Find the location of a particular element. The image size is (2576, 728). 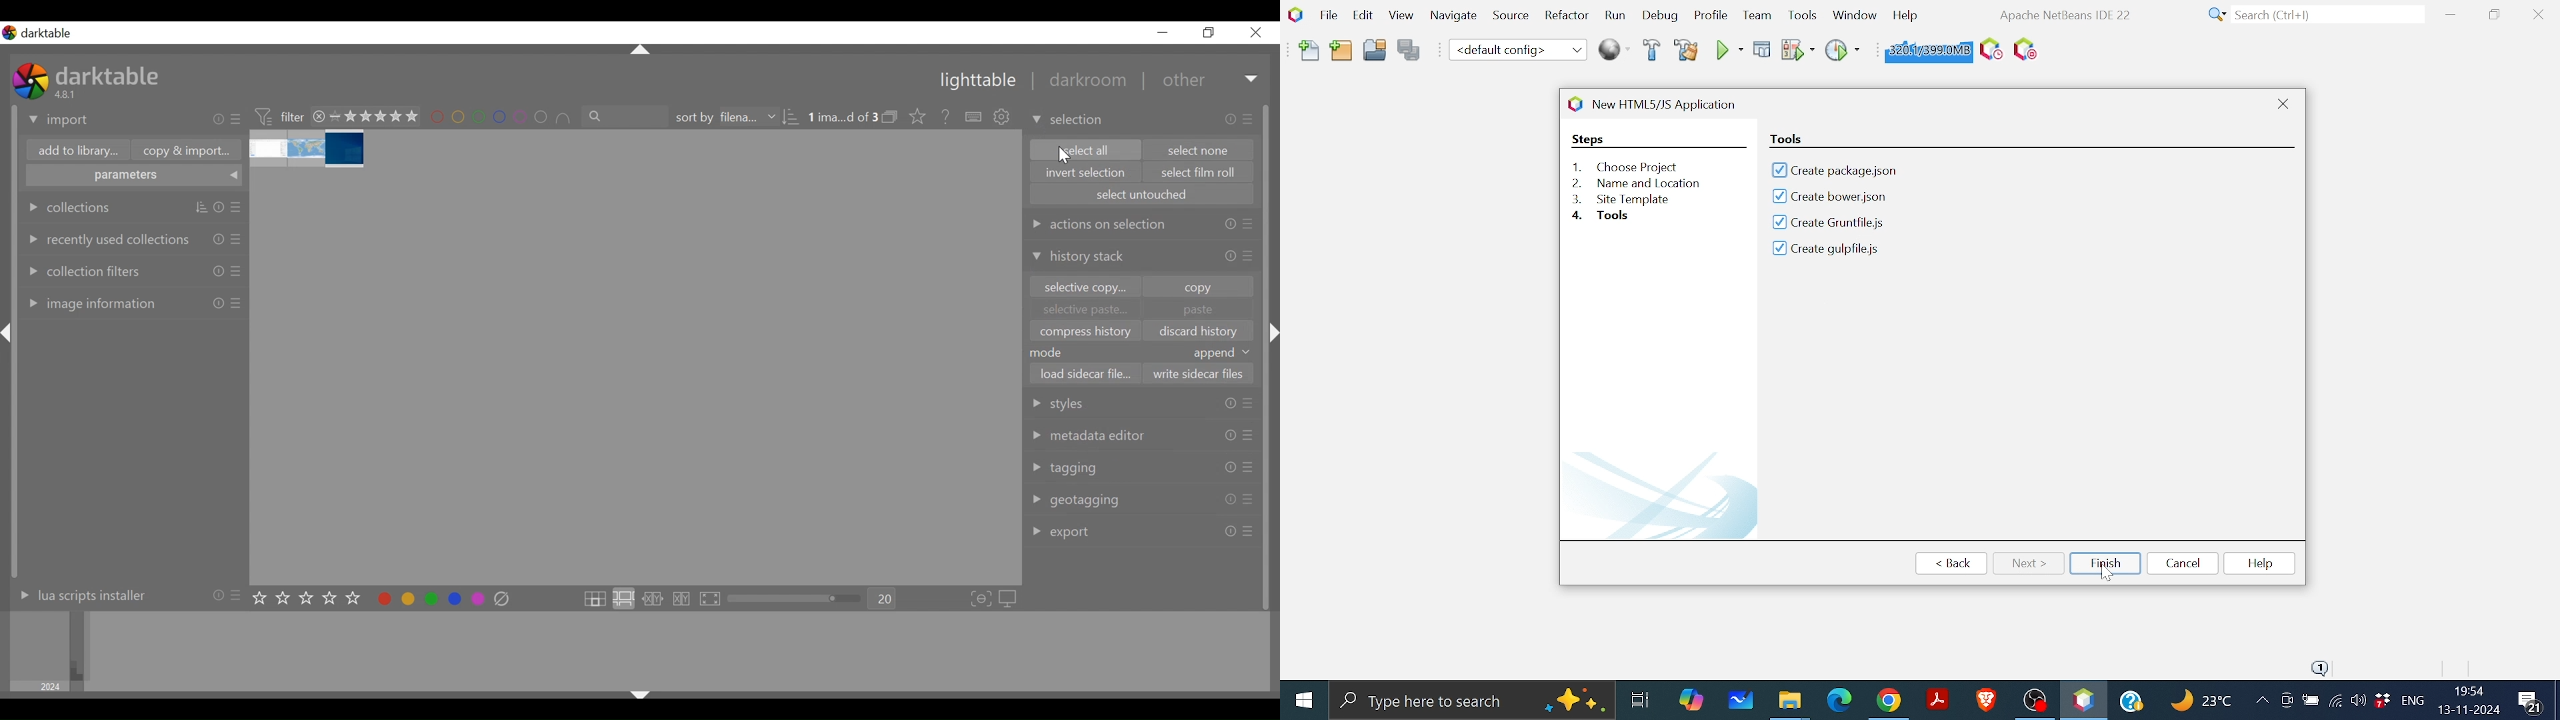

click to change the type of overlays is located at coordinates (915, 115).